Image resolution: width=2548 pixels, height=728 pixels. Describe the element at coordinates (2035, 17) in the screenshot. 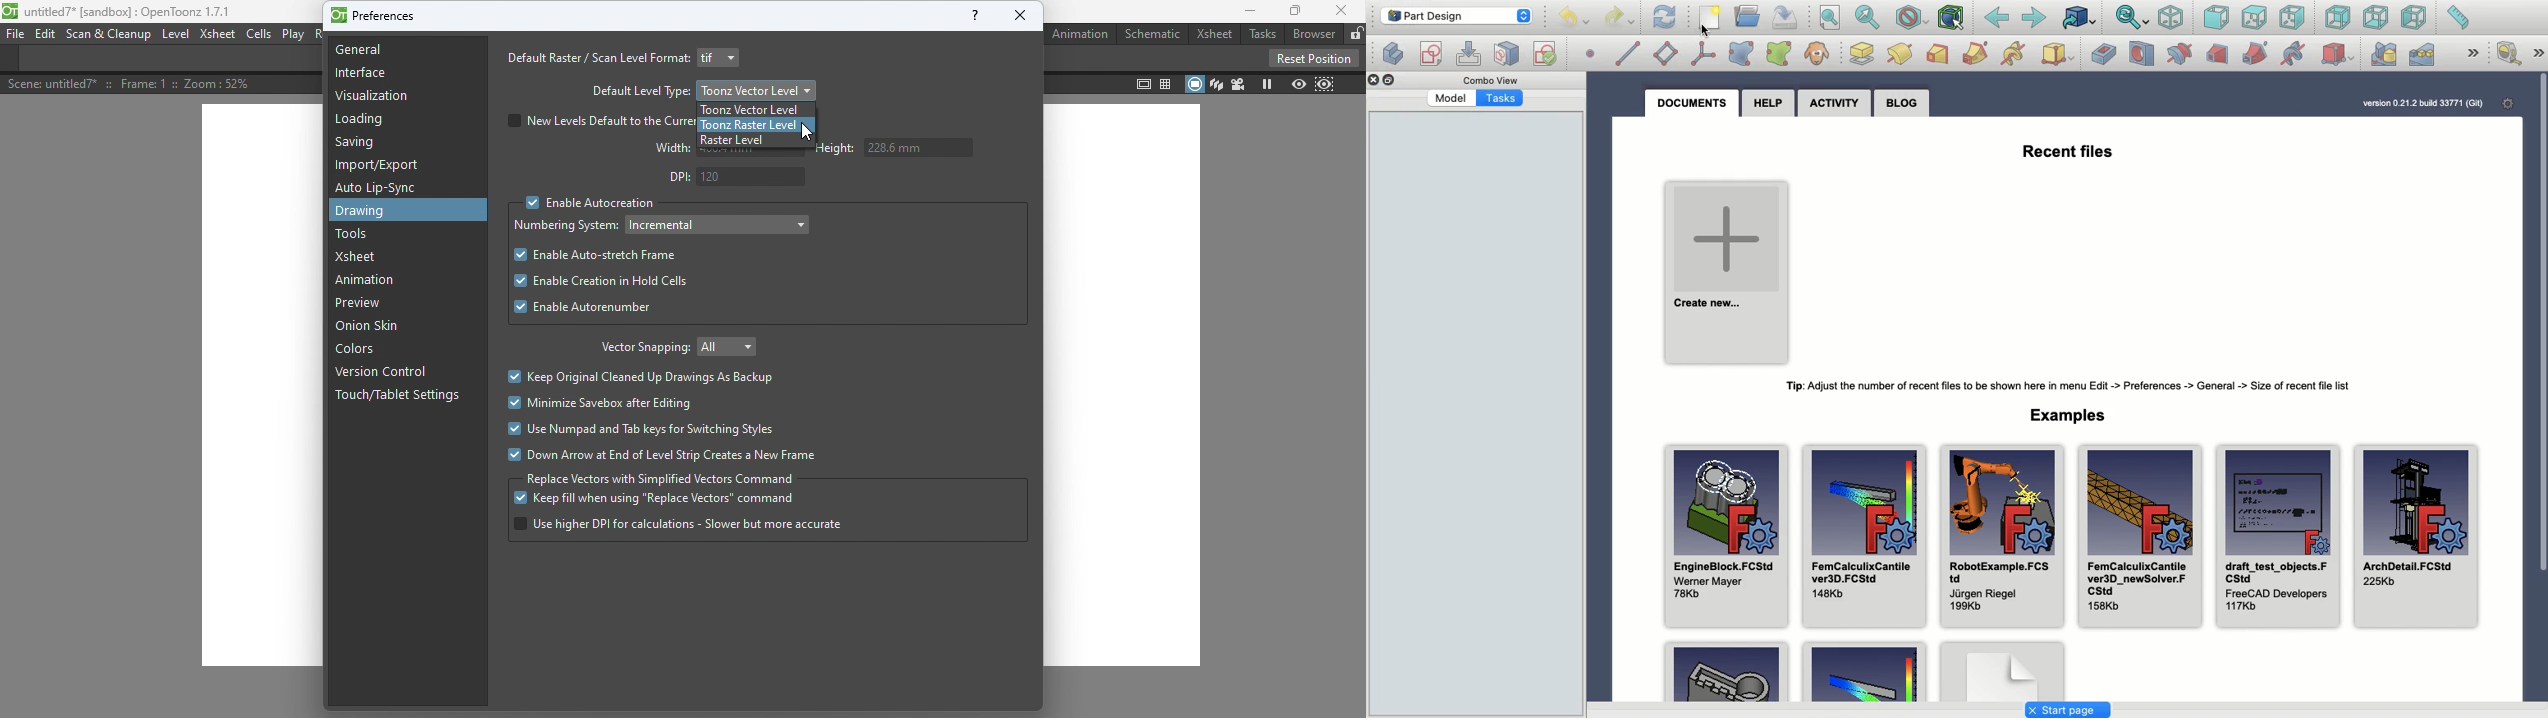

I see `Forward` at that location.